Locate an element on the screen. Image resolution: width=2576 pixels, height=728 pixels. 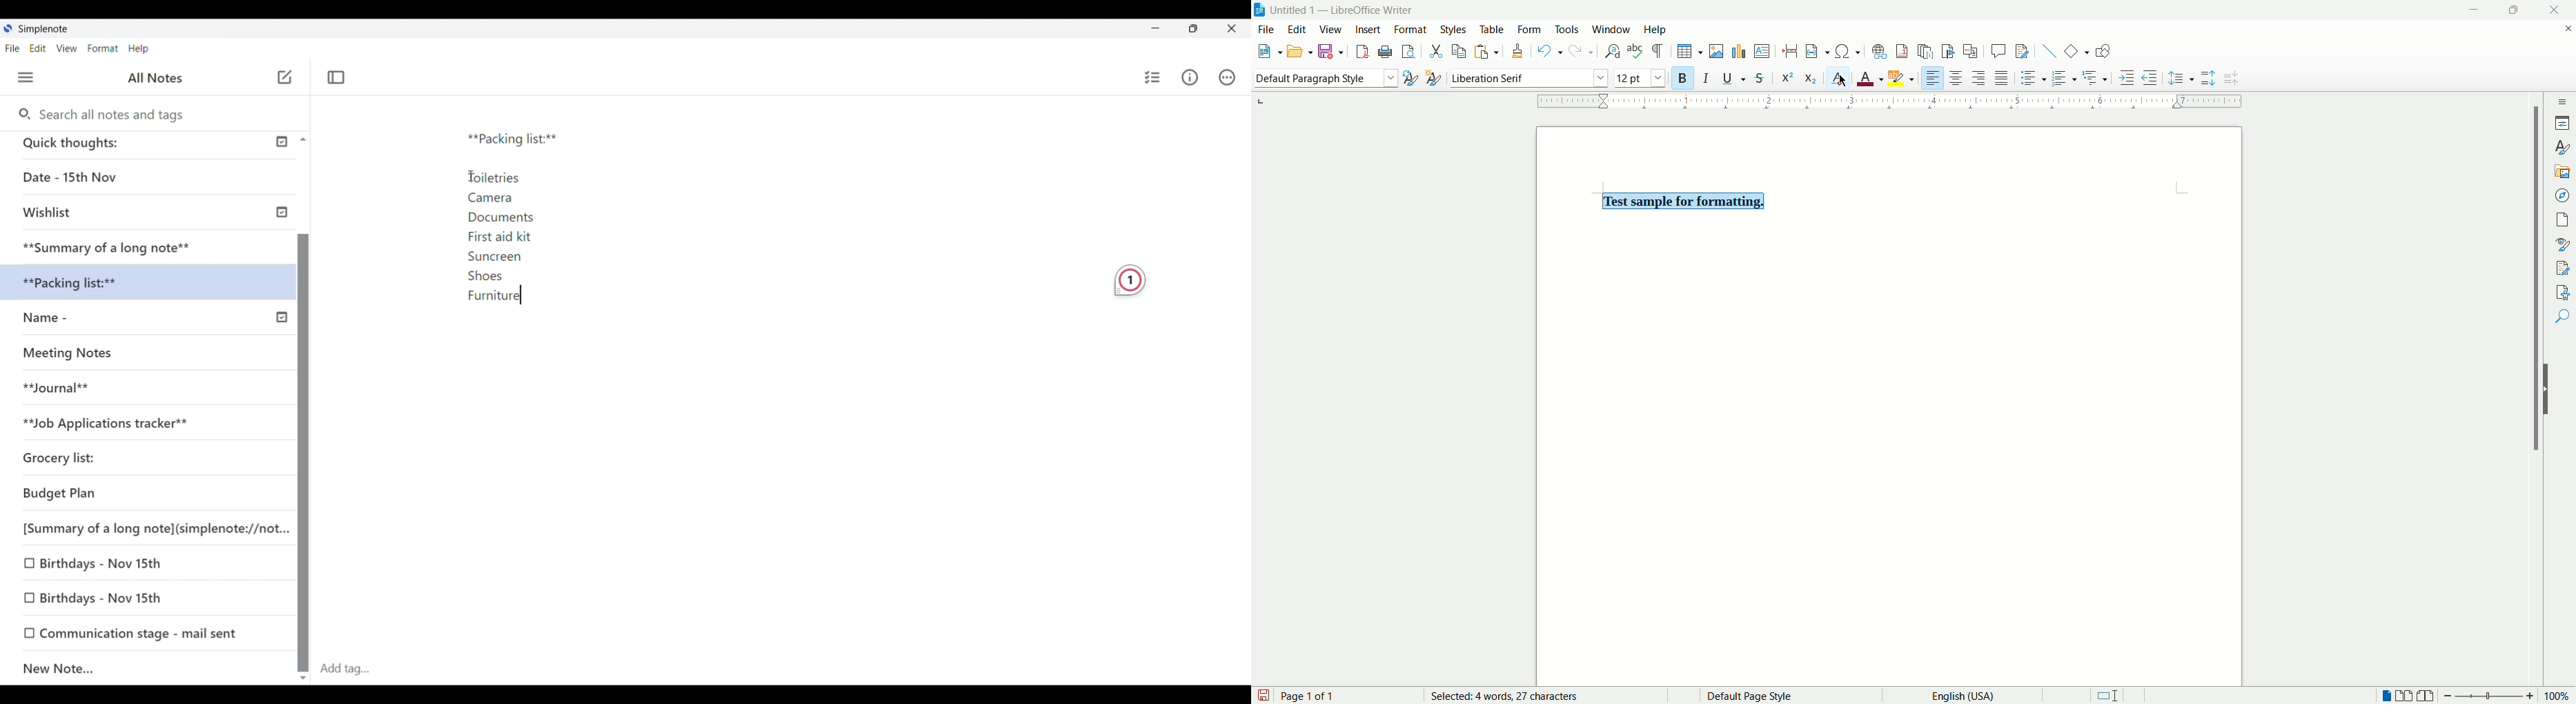
align center is located at coordinates (1955, 79).